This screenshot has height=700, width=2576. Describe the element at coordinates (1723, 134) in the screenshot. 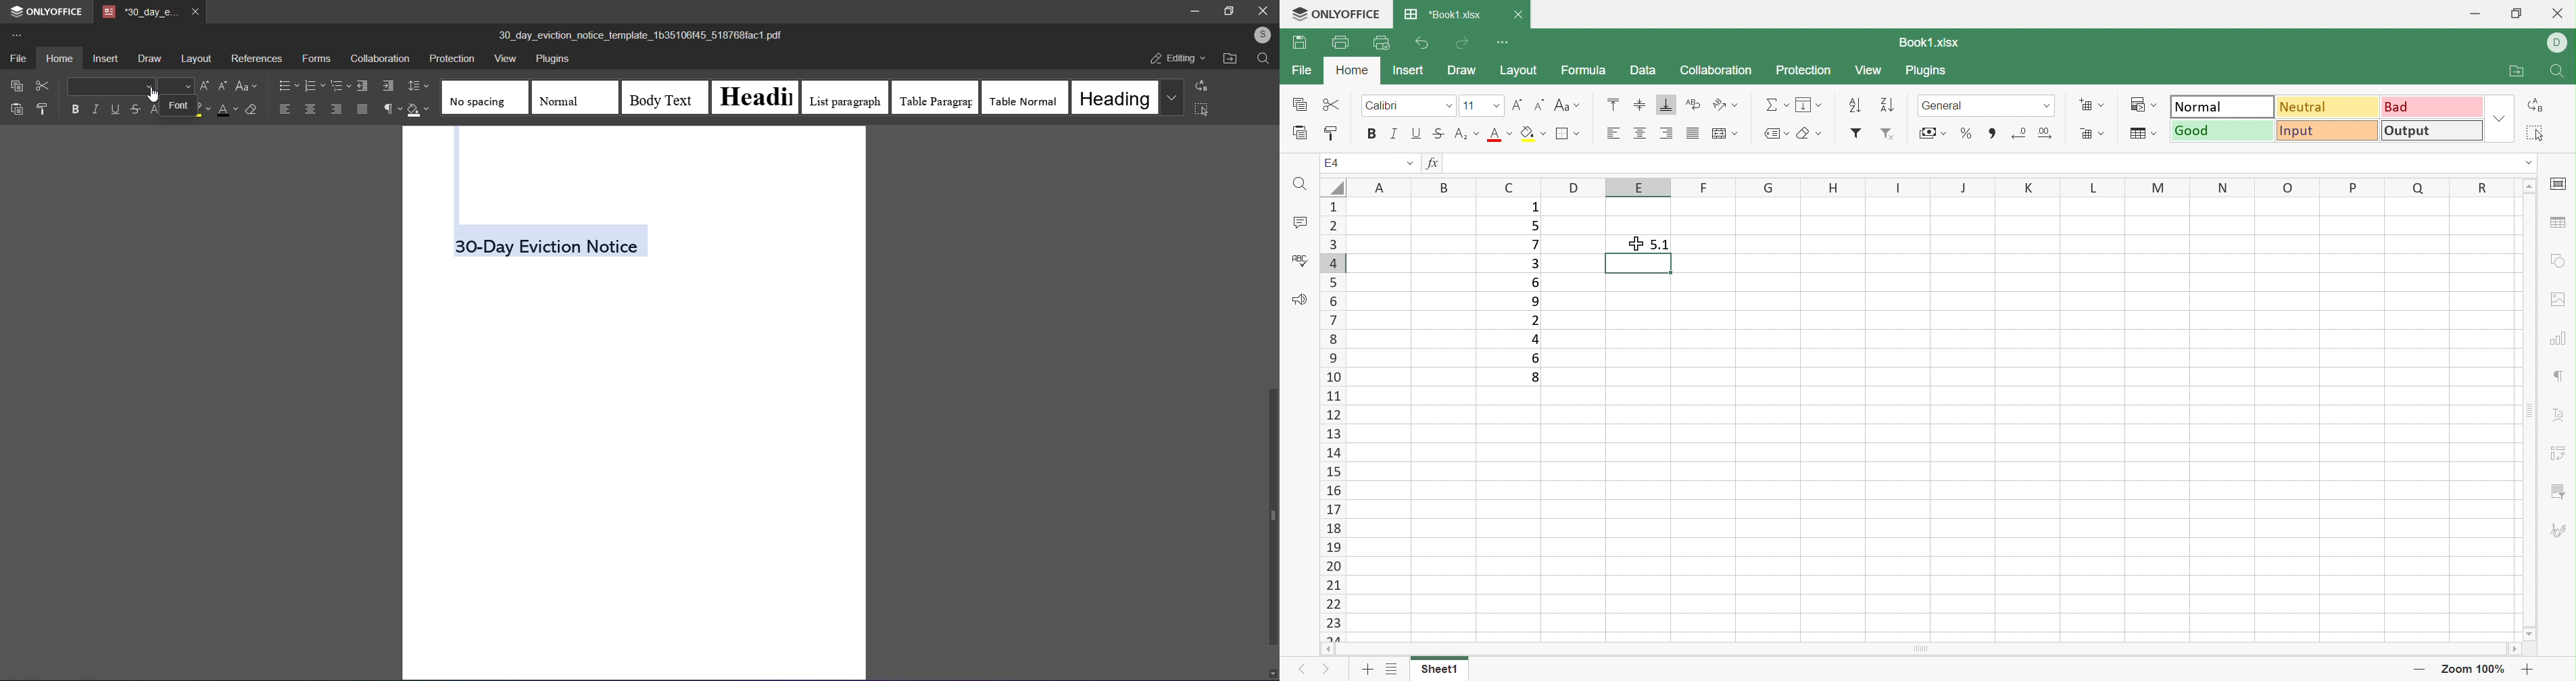

I see `Merge and center` at that location.